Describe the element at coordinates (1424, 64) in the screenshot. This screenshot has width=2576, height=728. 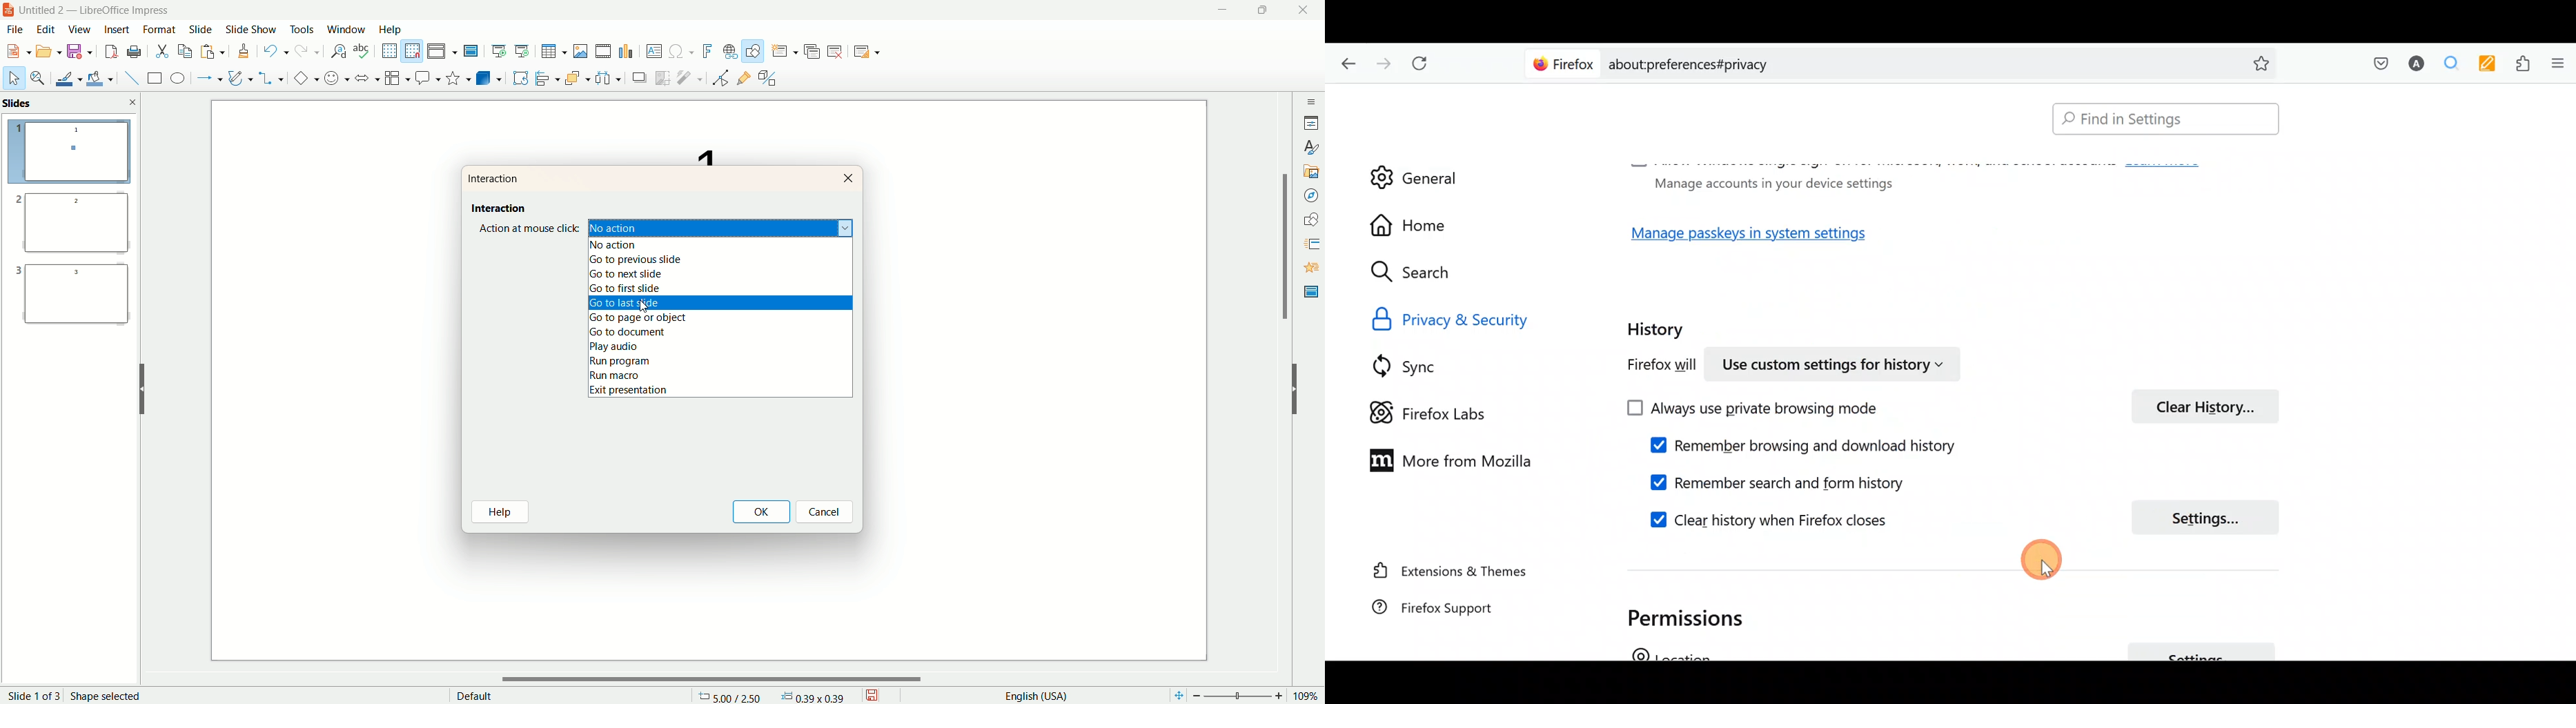
I see `Reload current page` at that location.